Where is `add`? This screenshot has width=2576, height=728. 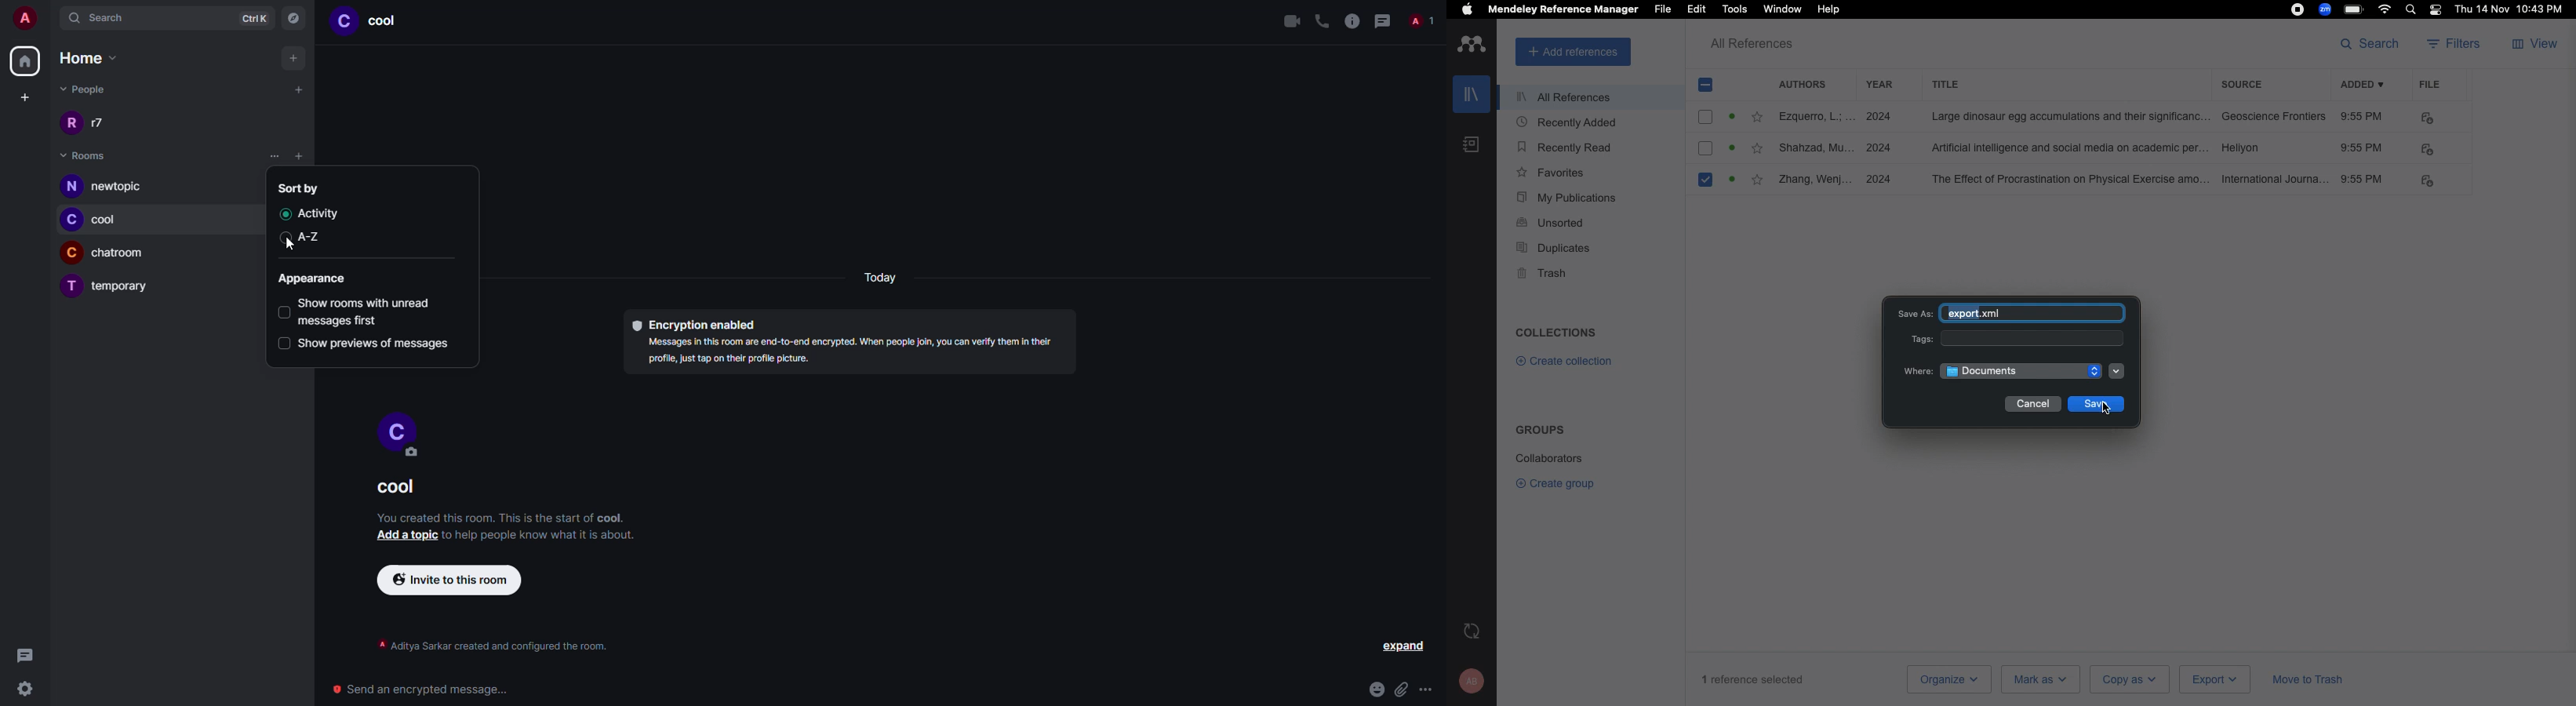 add is located at coordinates (295, 91).